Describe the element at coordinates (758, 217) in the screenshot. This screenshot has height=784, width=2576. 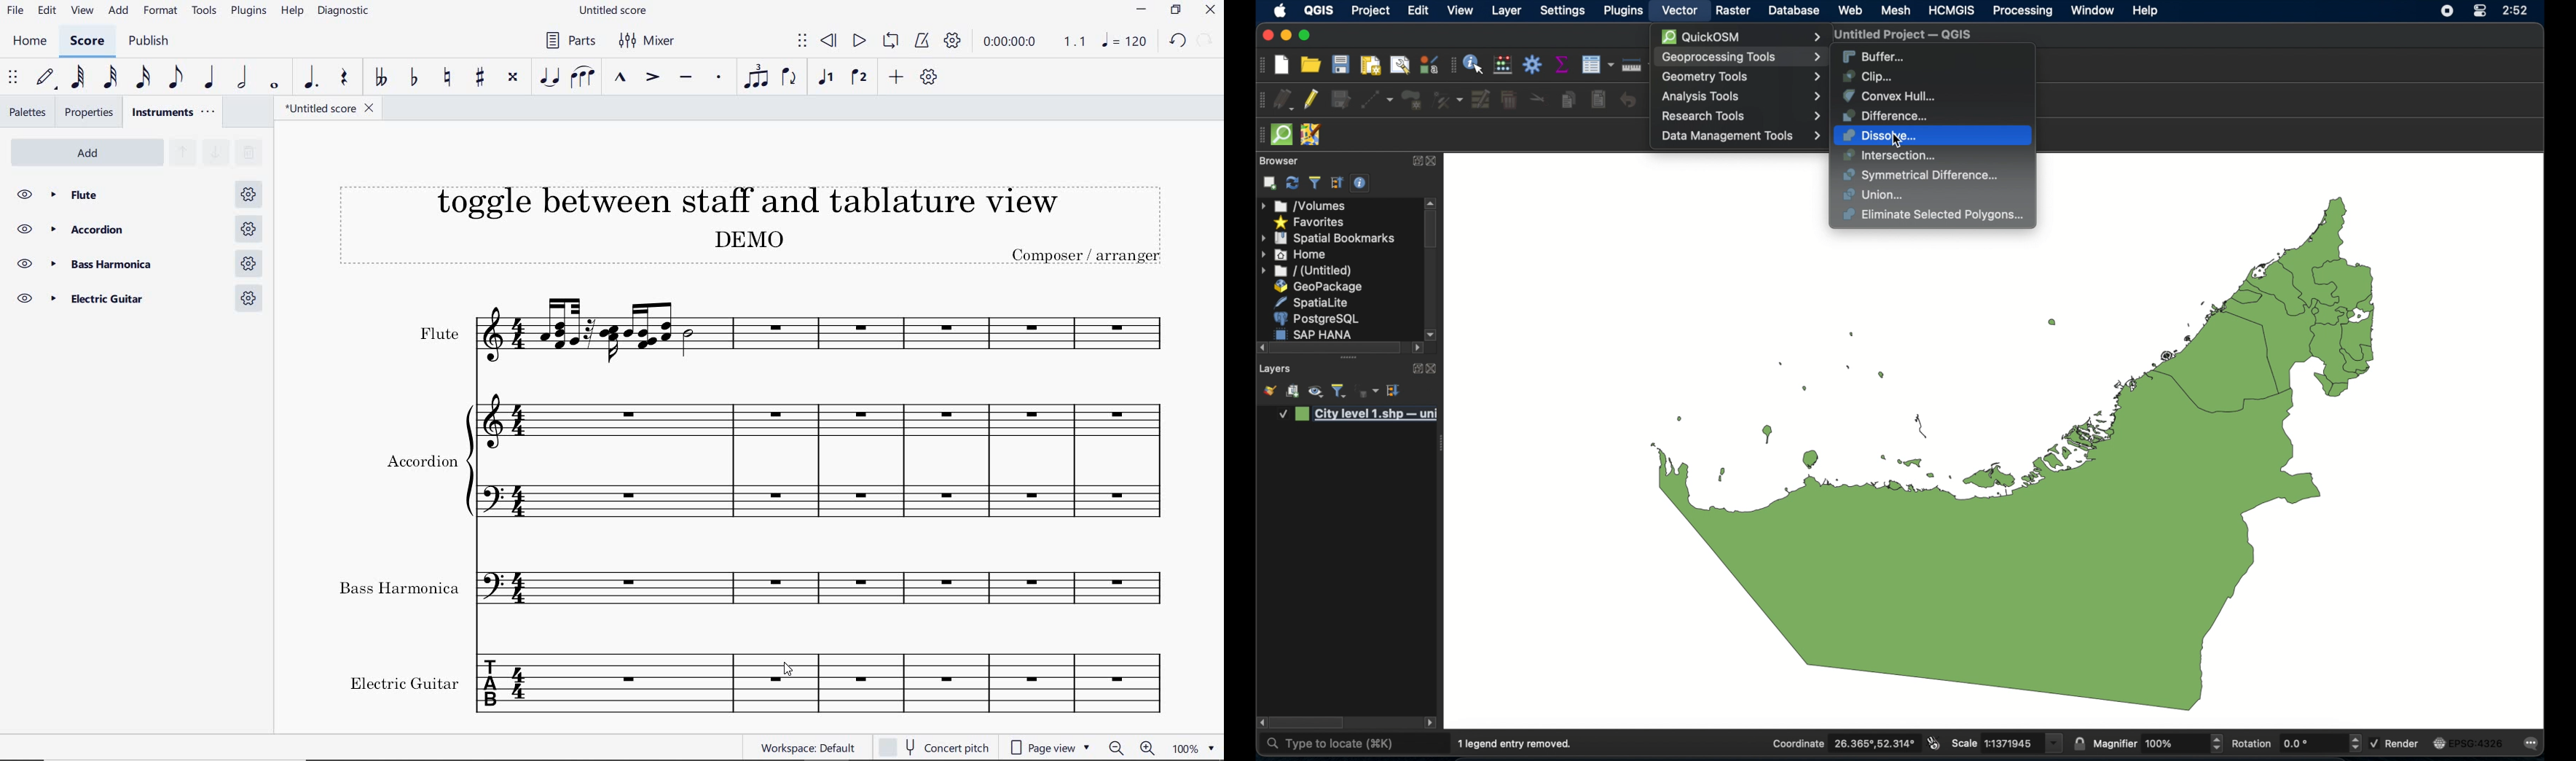
I see `Title` at that location.